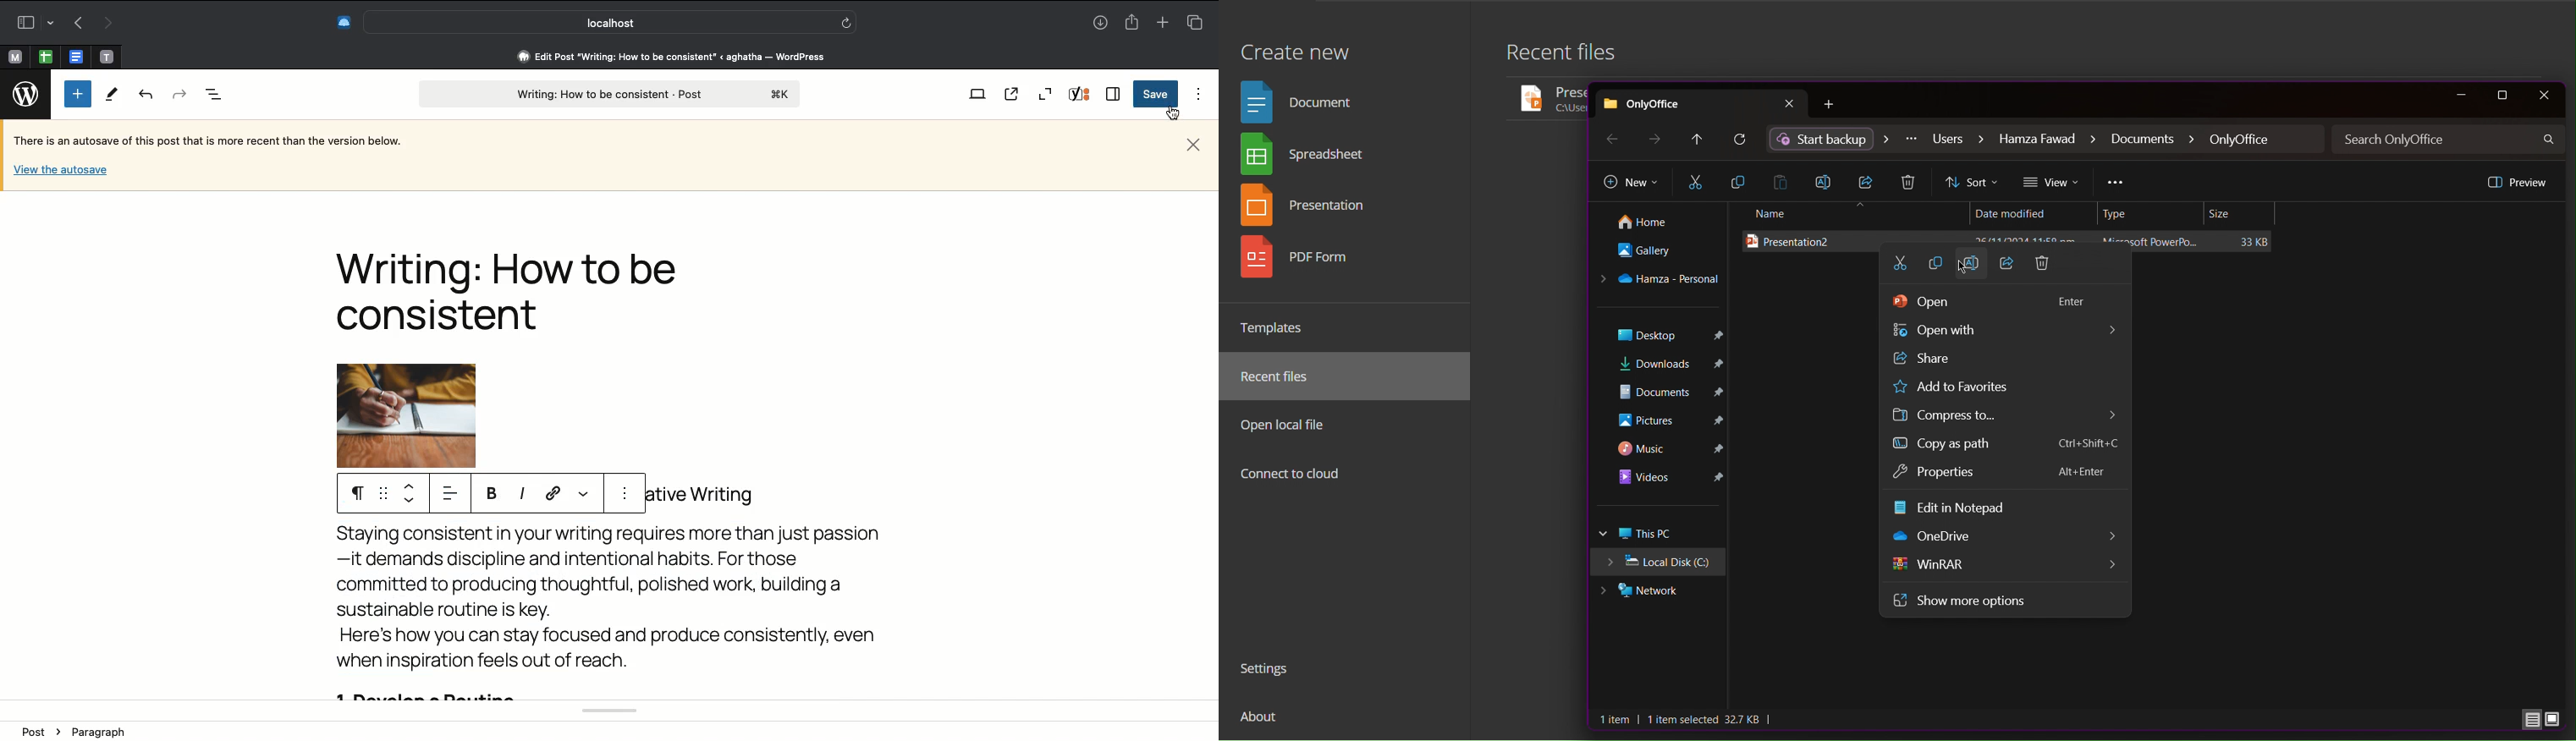 This screenshot has height=756, width=2576. Describe the element at coordinates (660, 57) in the screenshot. I see `Address` at that location.